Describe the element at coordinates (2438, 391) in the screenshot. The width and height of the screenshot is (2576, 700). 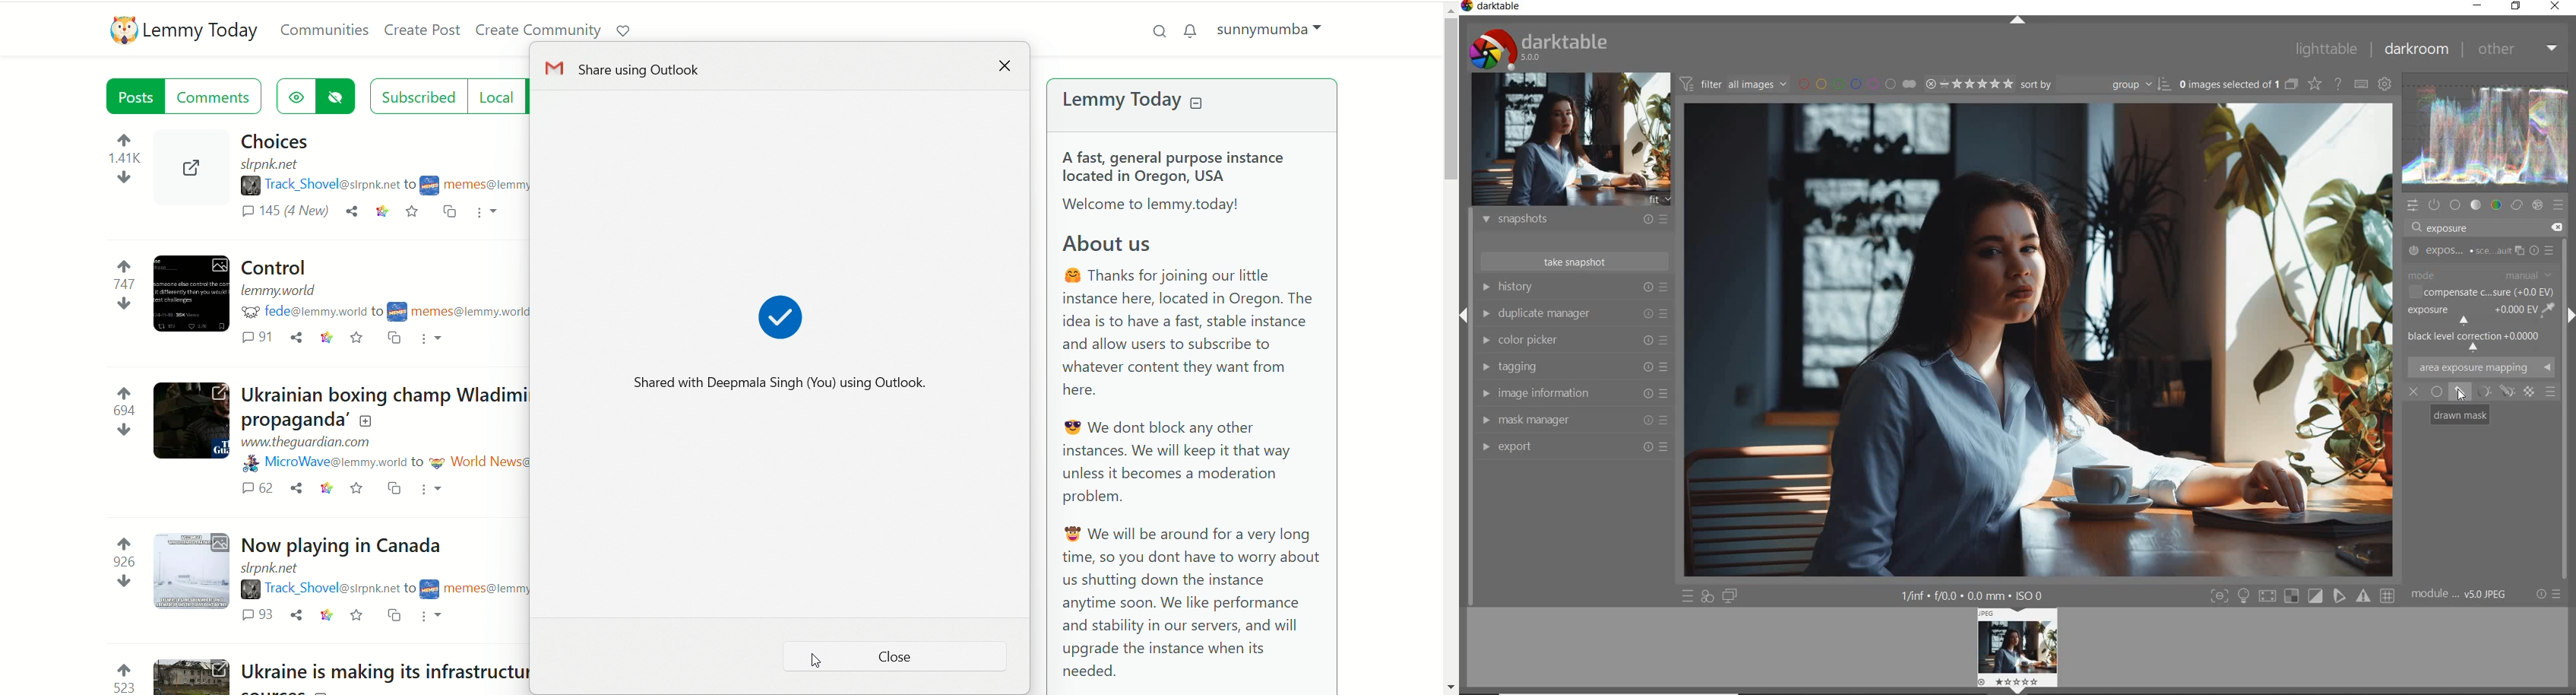
I see `UNIFORMLY` at that location.